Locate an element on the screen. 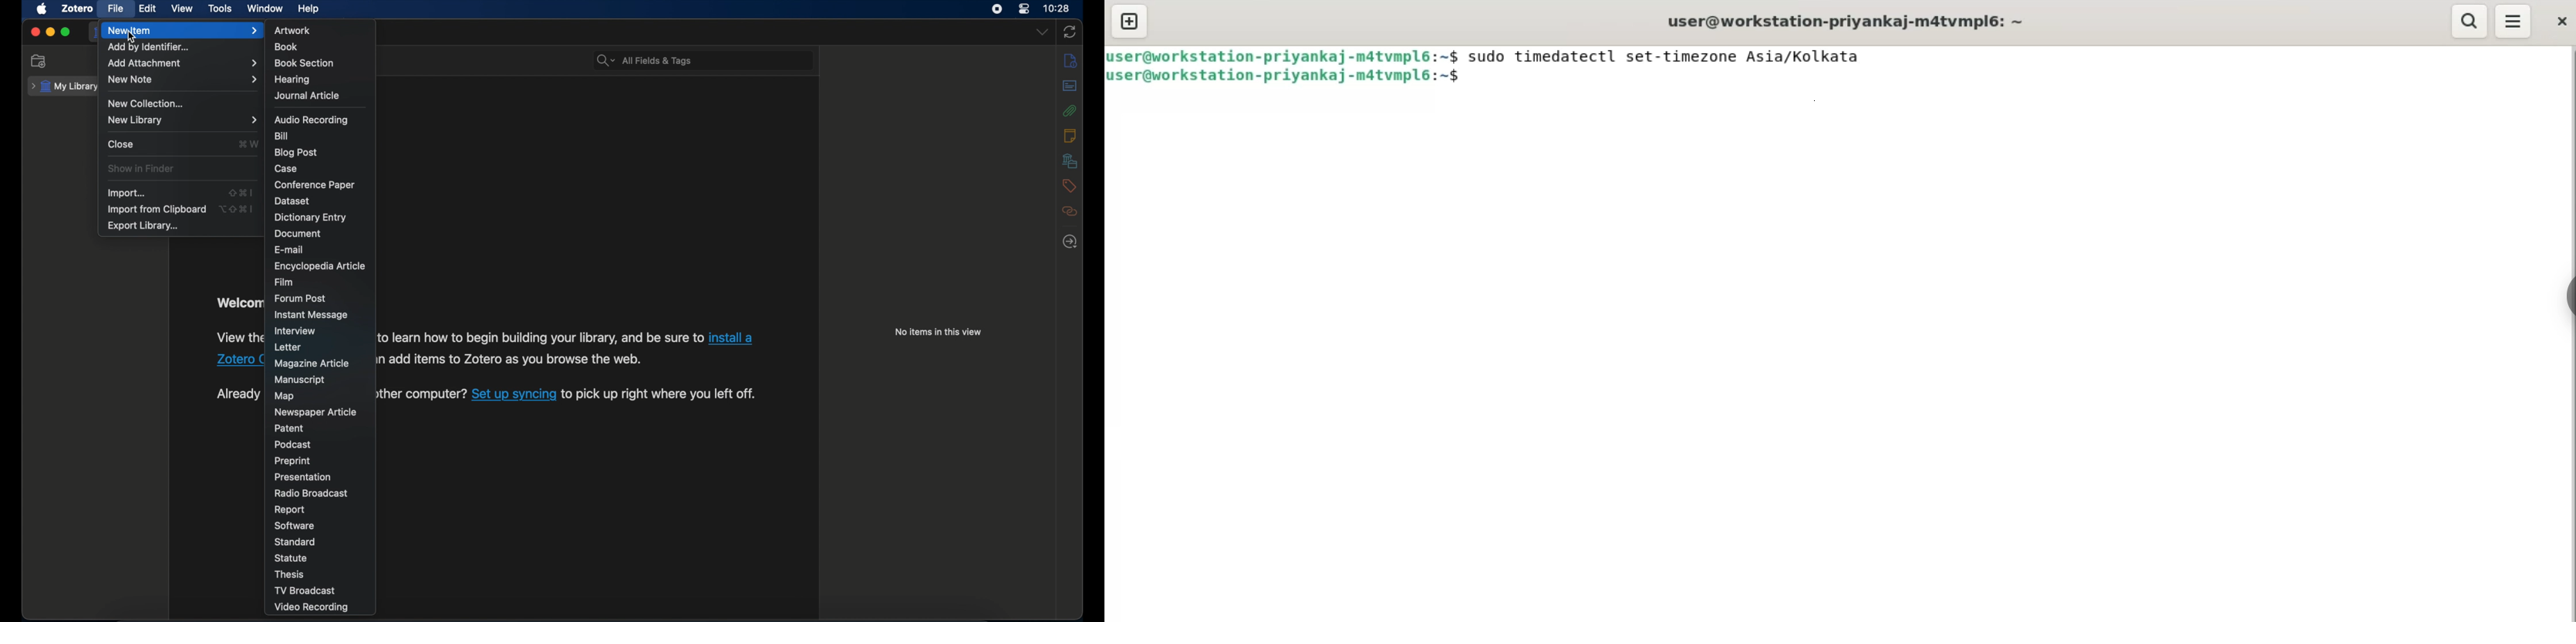 This screenshot has height=644, width=2576. my library is located at coordinates (65, 87).